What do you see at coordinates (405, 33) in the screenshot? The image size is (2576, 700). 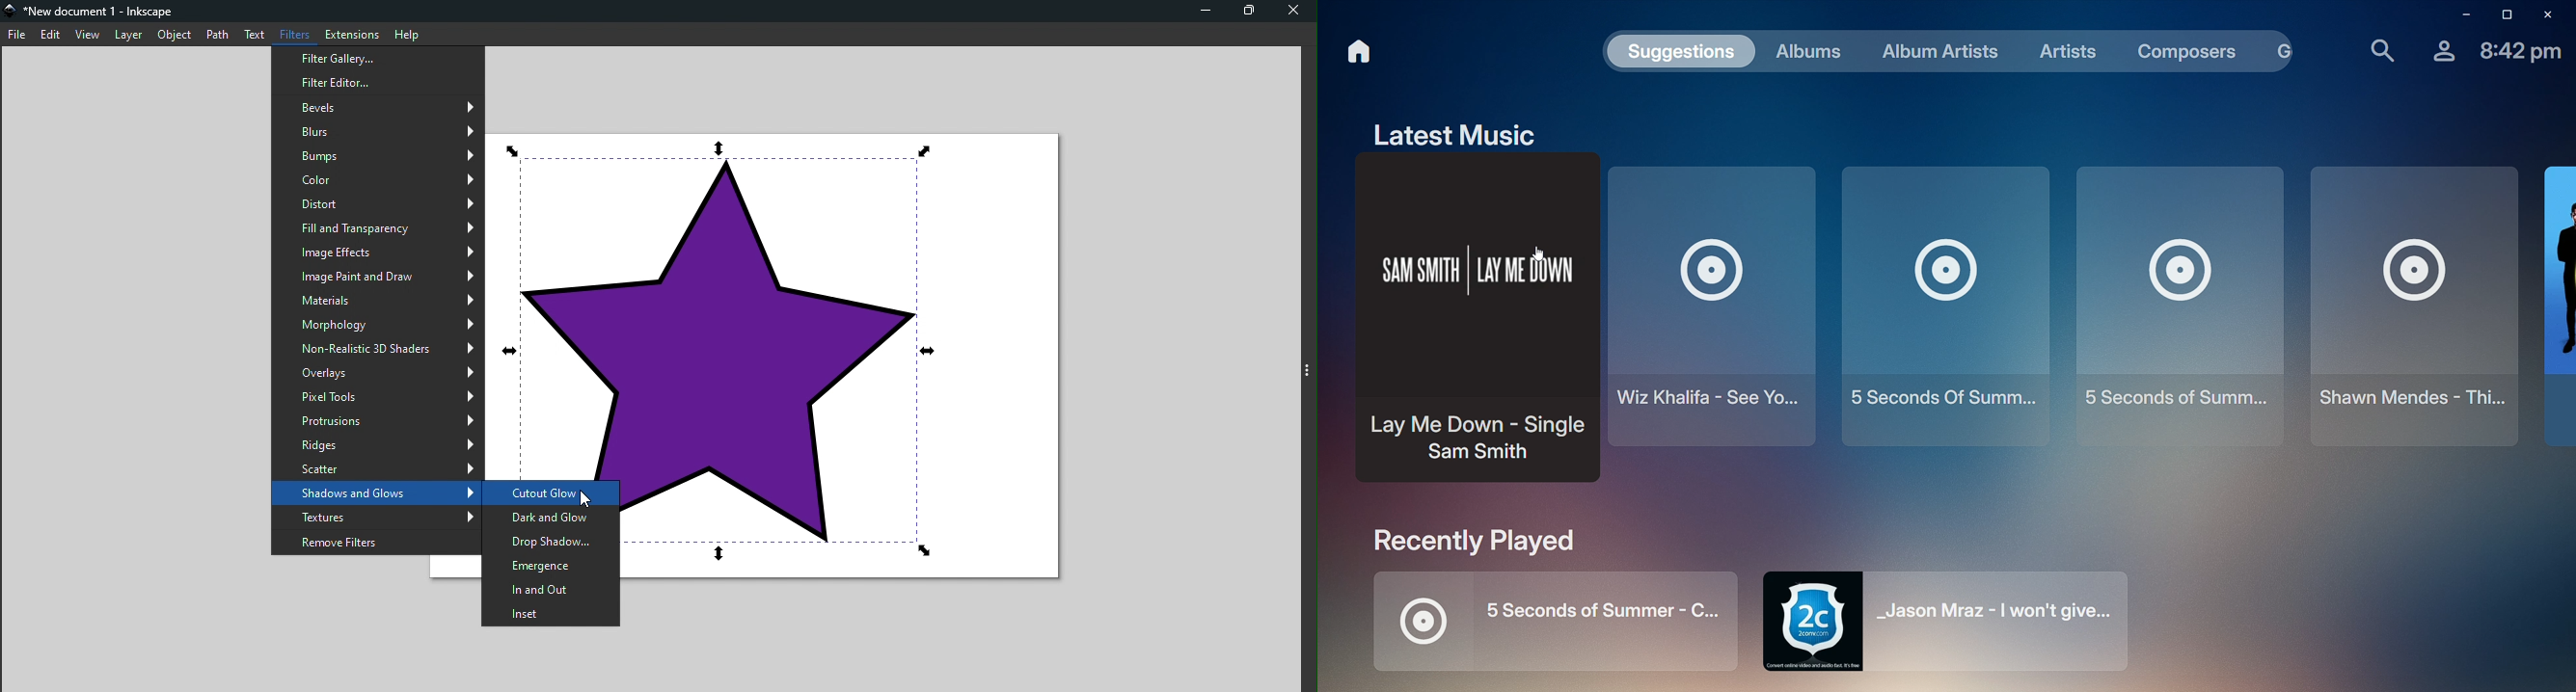 I see `Help` at bounding box center [405, 33].